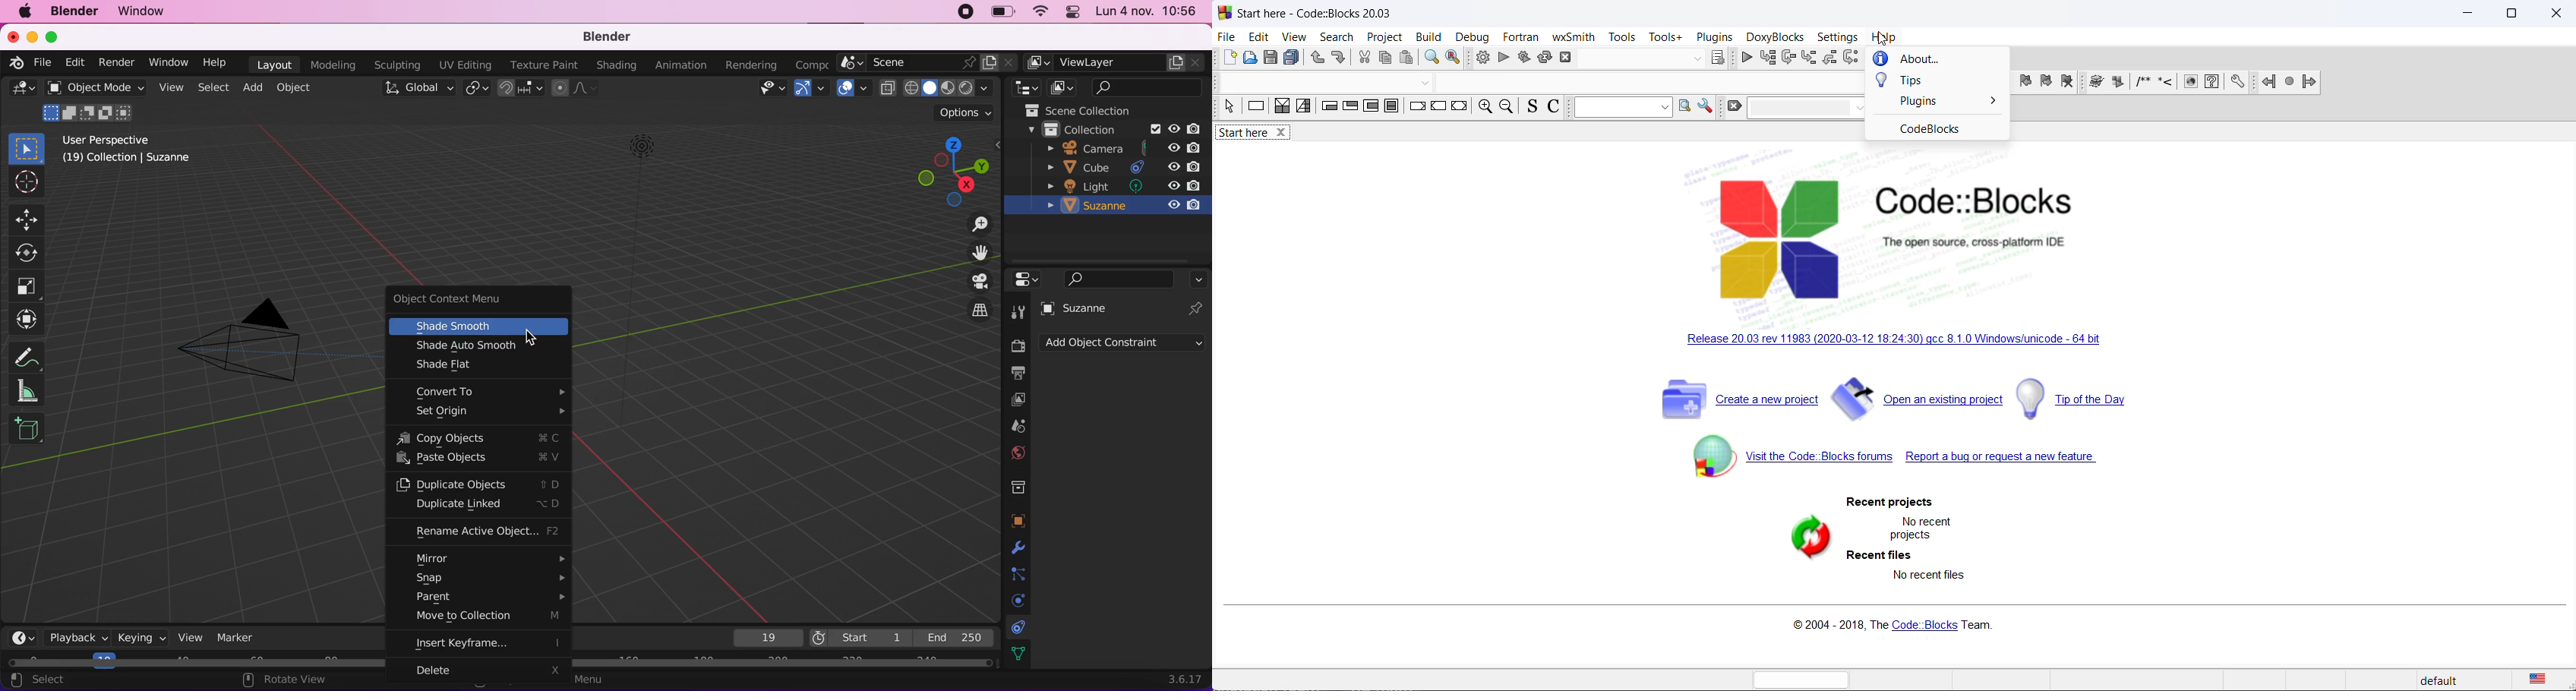 This screenshot has height=700, width=2576. Describe the element at coordinates (976, 223) in the screenshot. I see `zoom in/out` at that location.